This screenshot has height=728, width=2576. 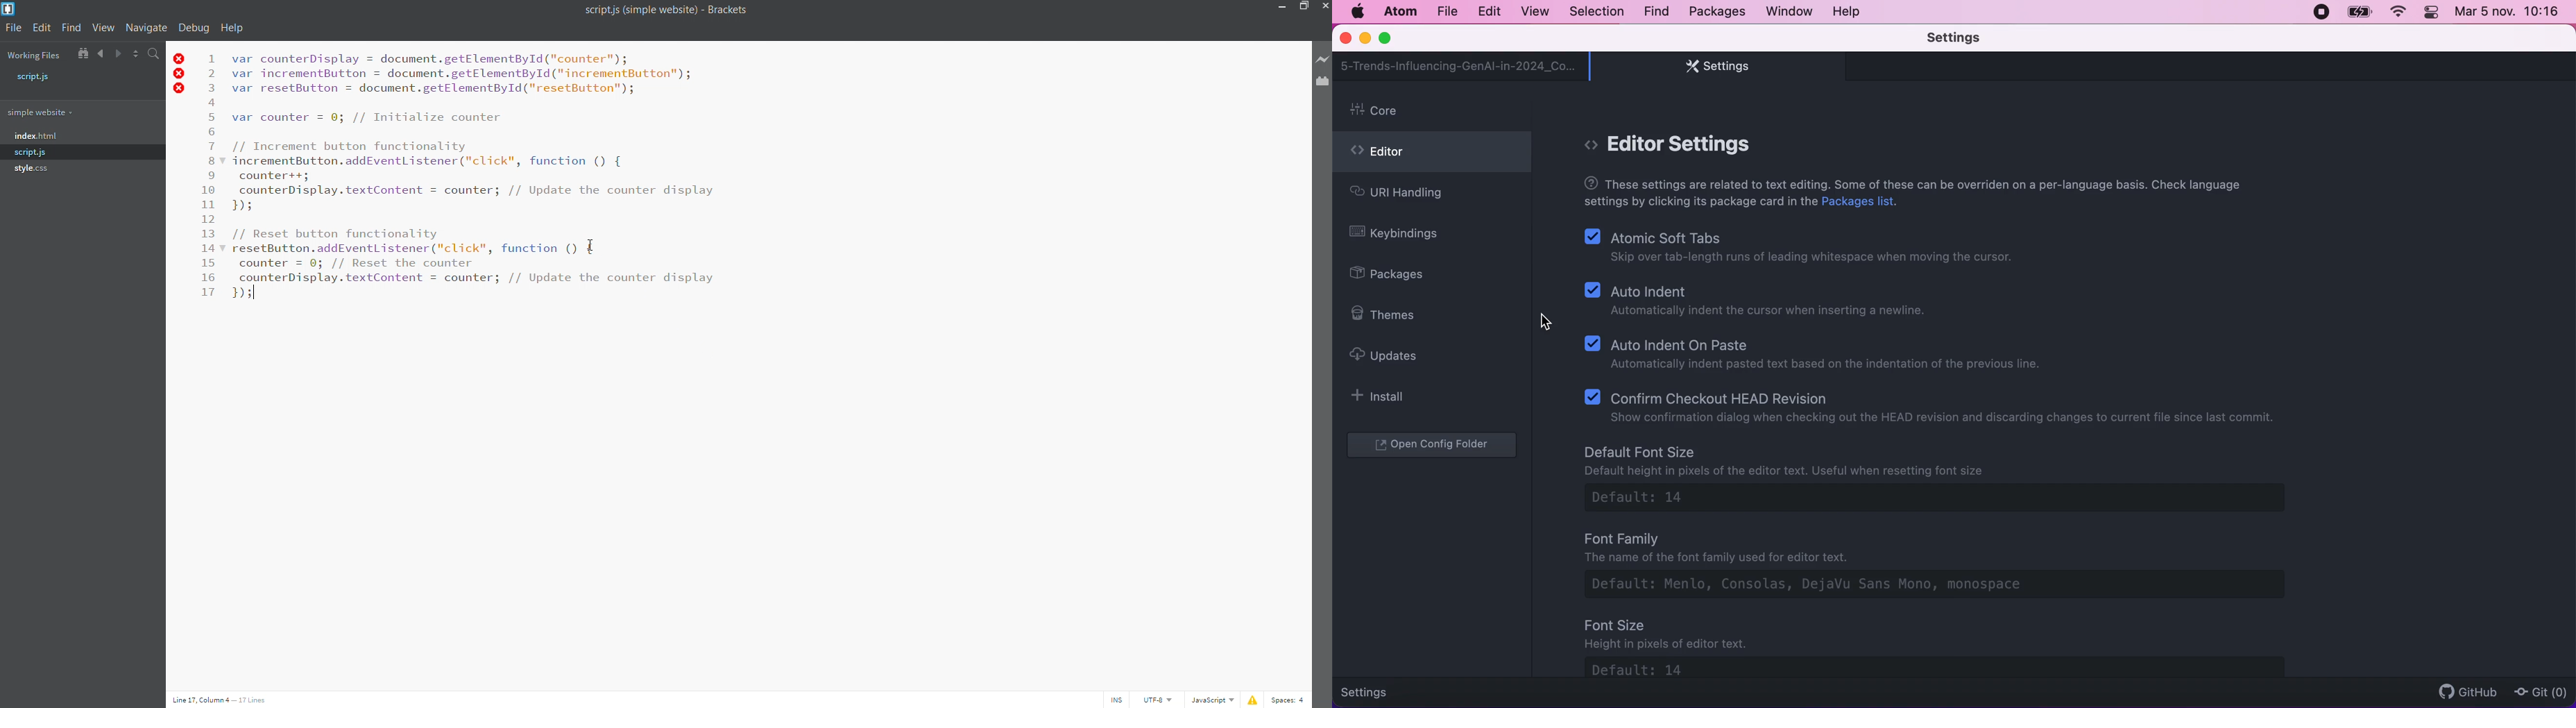 What do you see at coordinates (34, 55) in the screenshot?
I see `working file` at bounding box center [34, 55].